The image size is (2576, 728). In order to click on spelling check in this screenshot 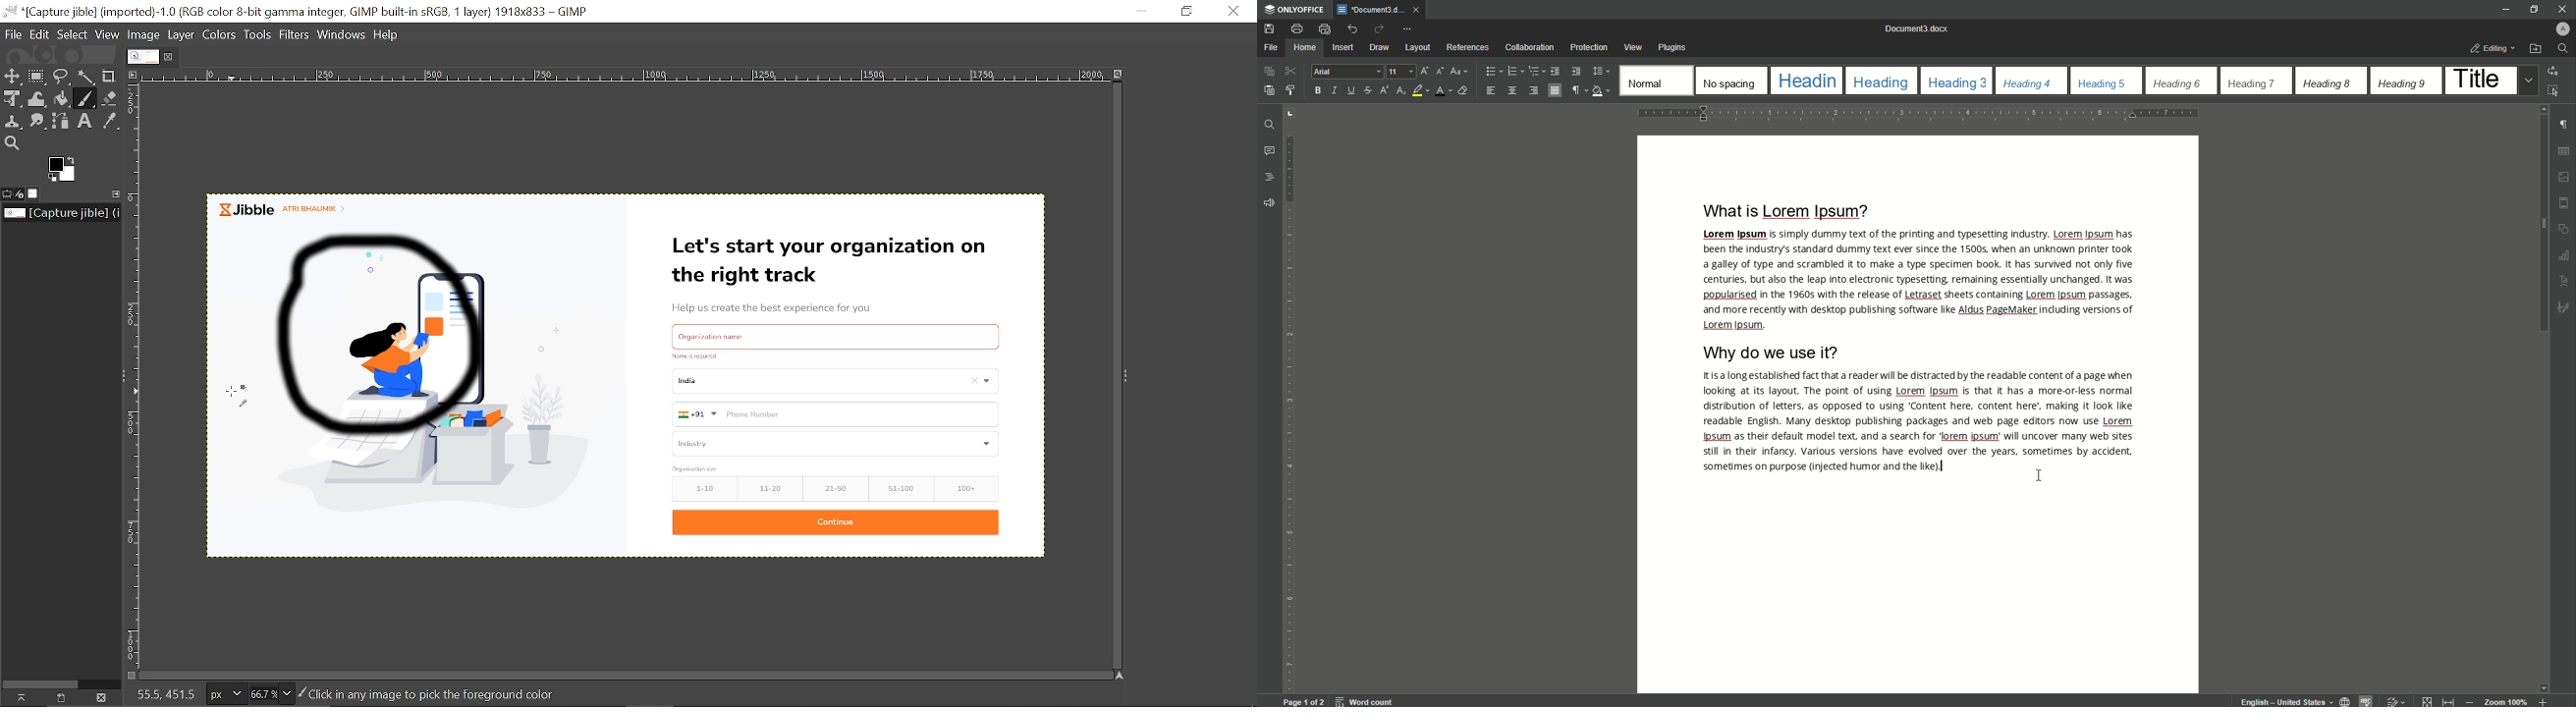, I will do `click(2368, 700)`.